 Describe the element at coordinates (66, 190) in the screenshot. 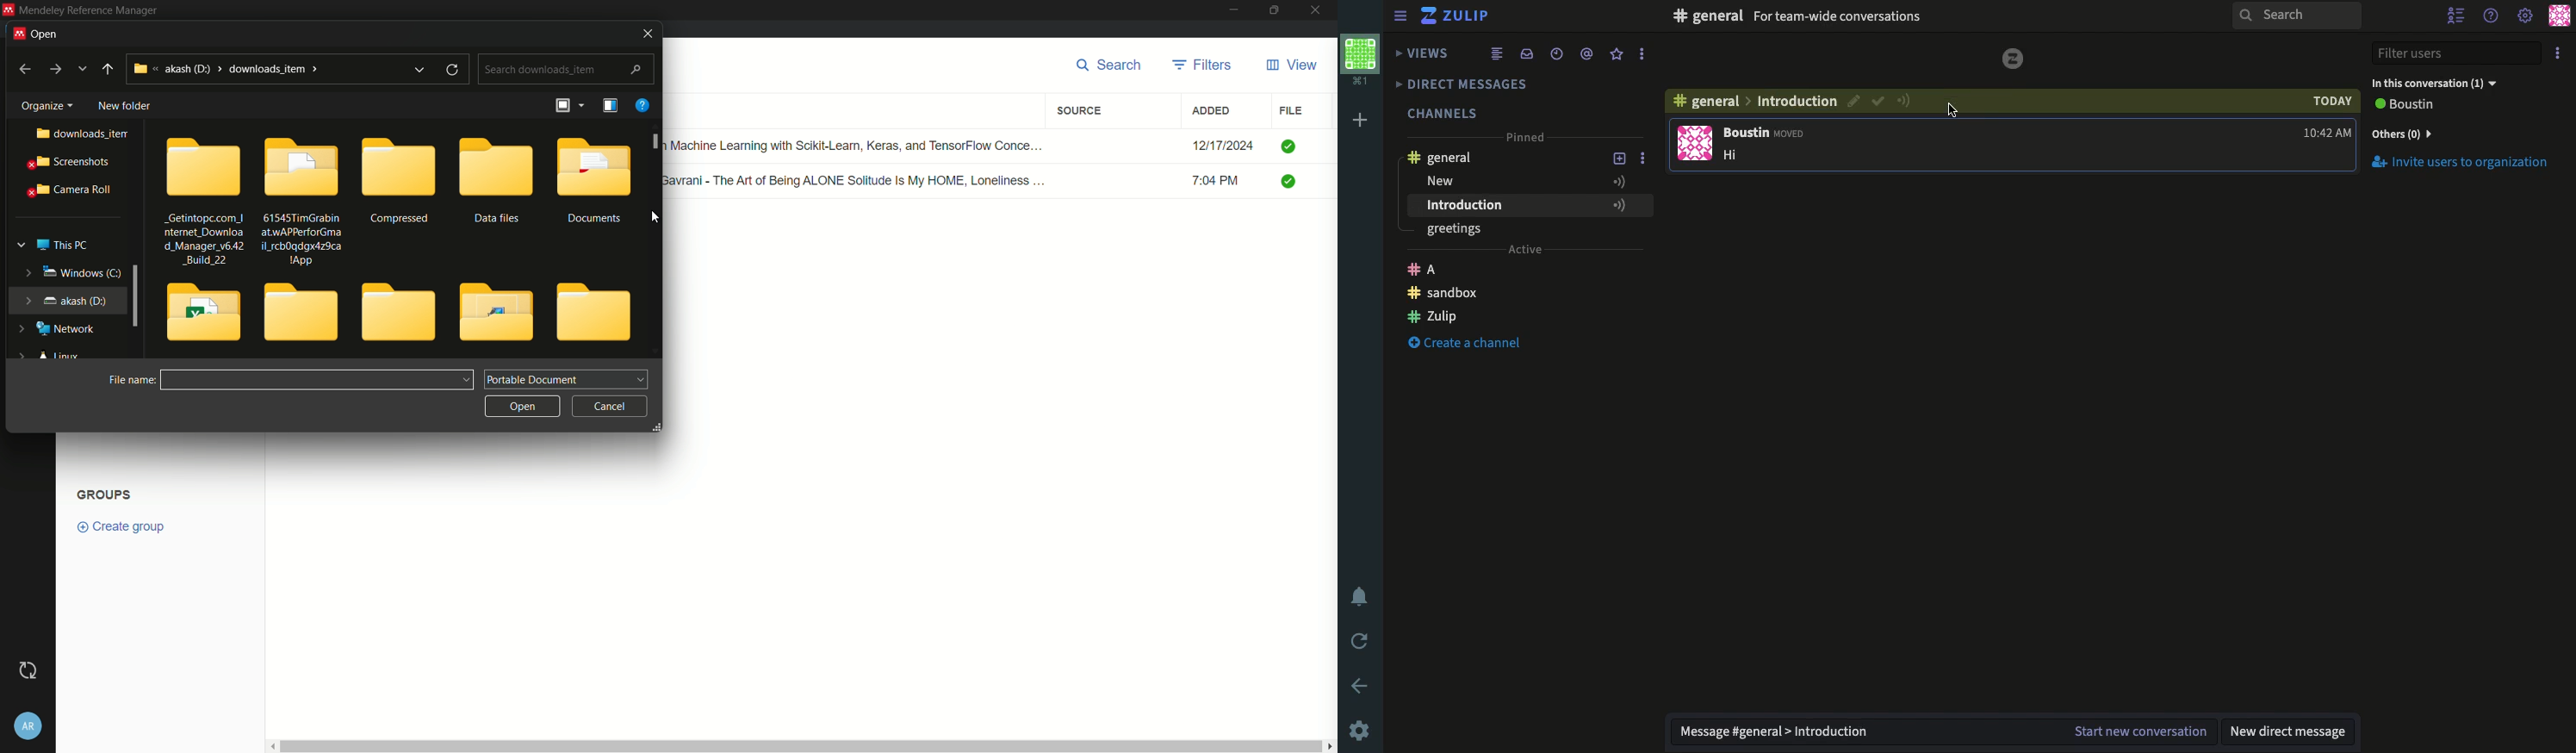

I see `camera roll` at that location.